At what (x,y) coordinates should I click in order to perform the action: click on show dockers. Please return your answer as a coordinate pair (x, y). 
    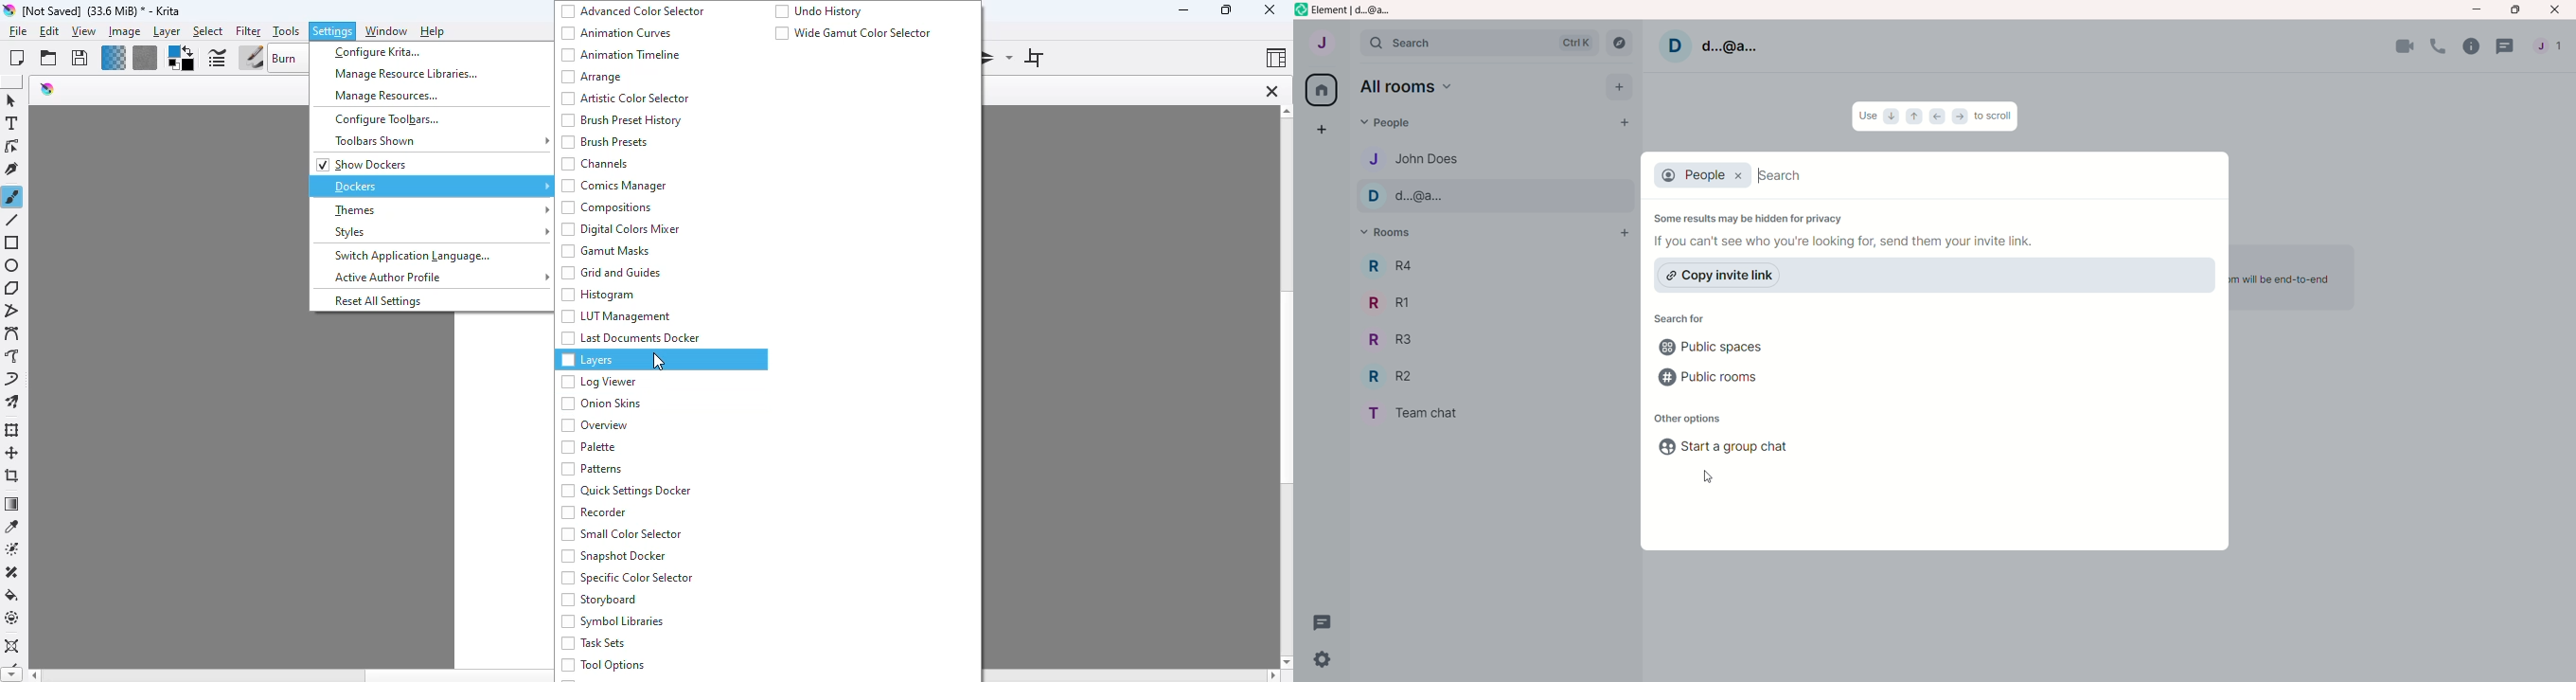
    Looking at the image, I should click on (364, 165).